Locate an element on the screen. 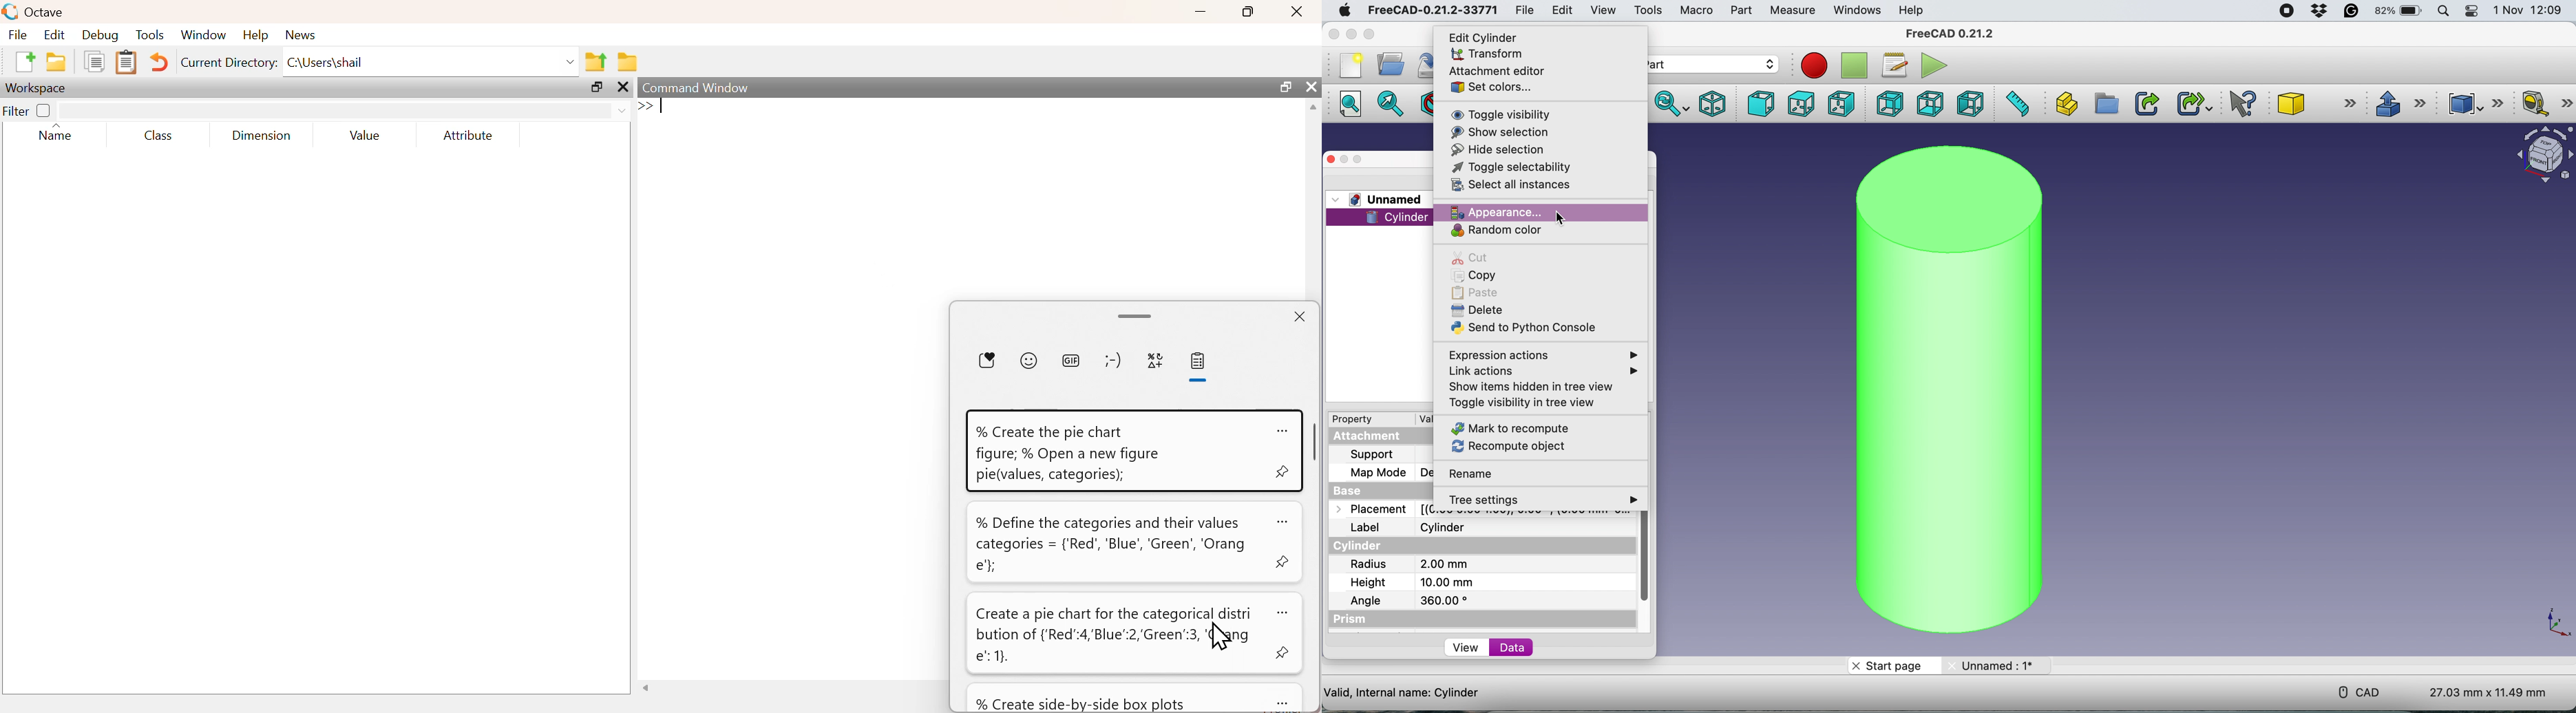  rear is located at coordinates (1888, 105).